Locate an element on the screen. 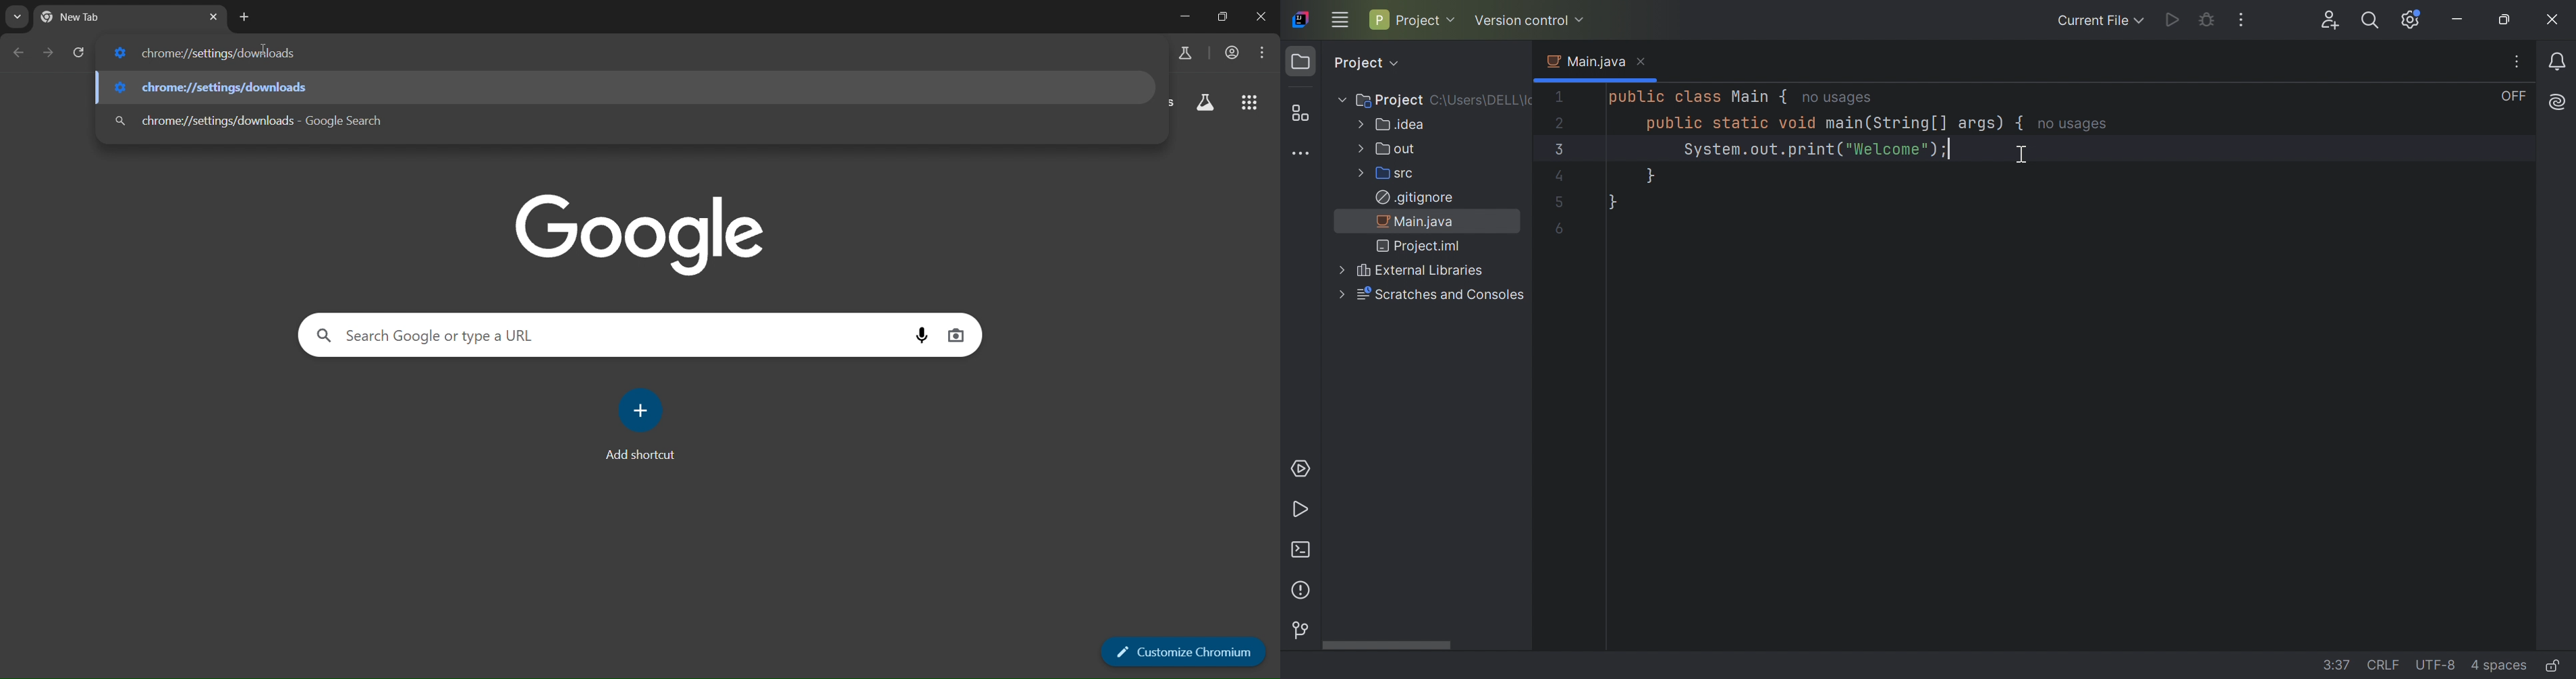 This screenshot has width=2576, height=700. image search is located at coordinates (959, 337).